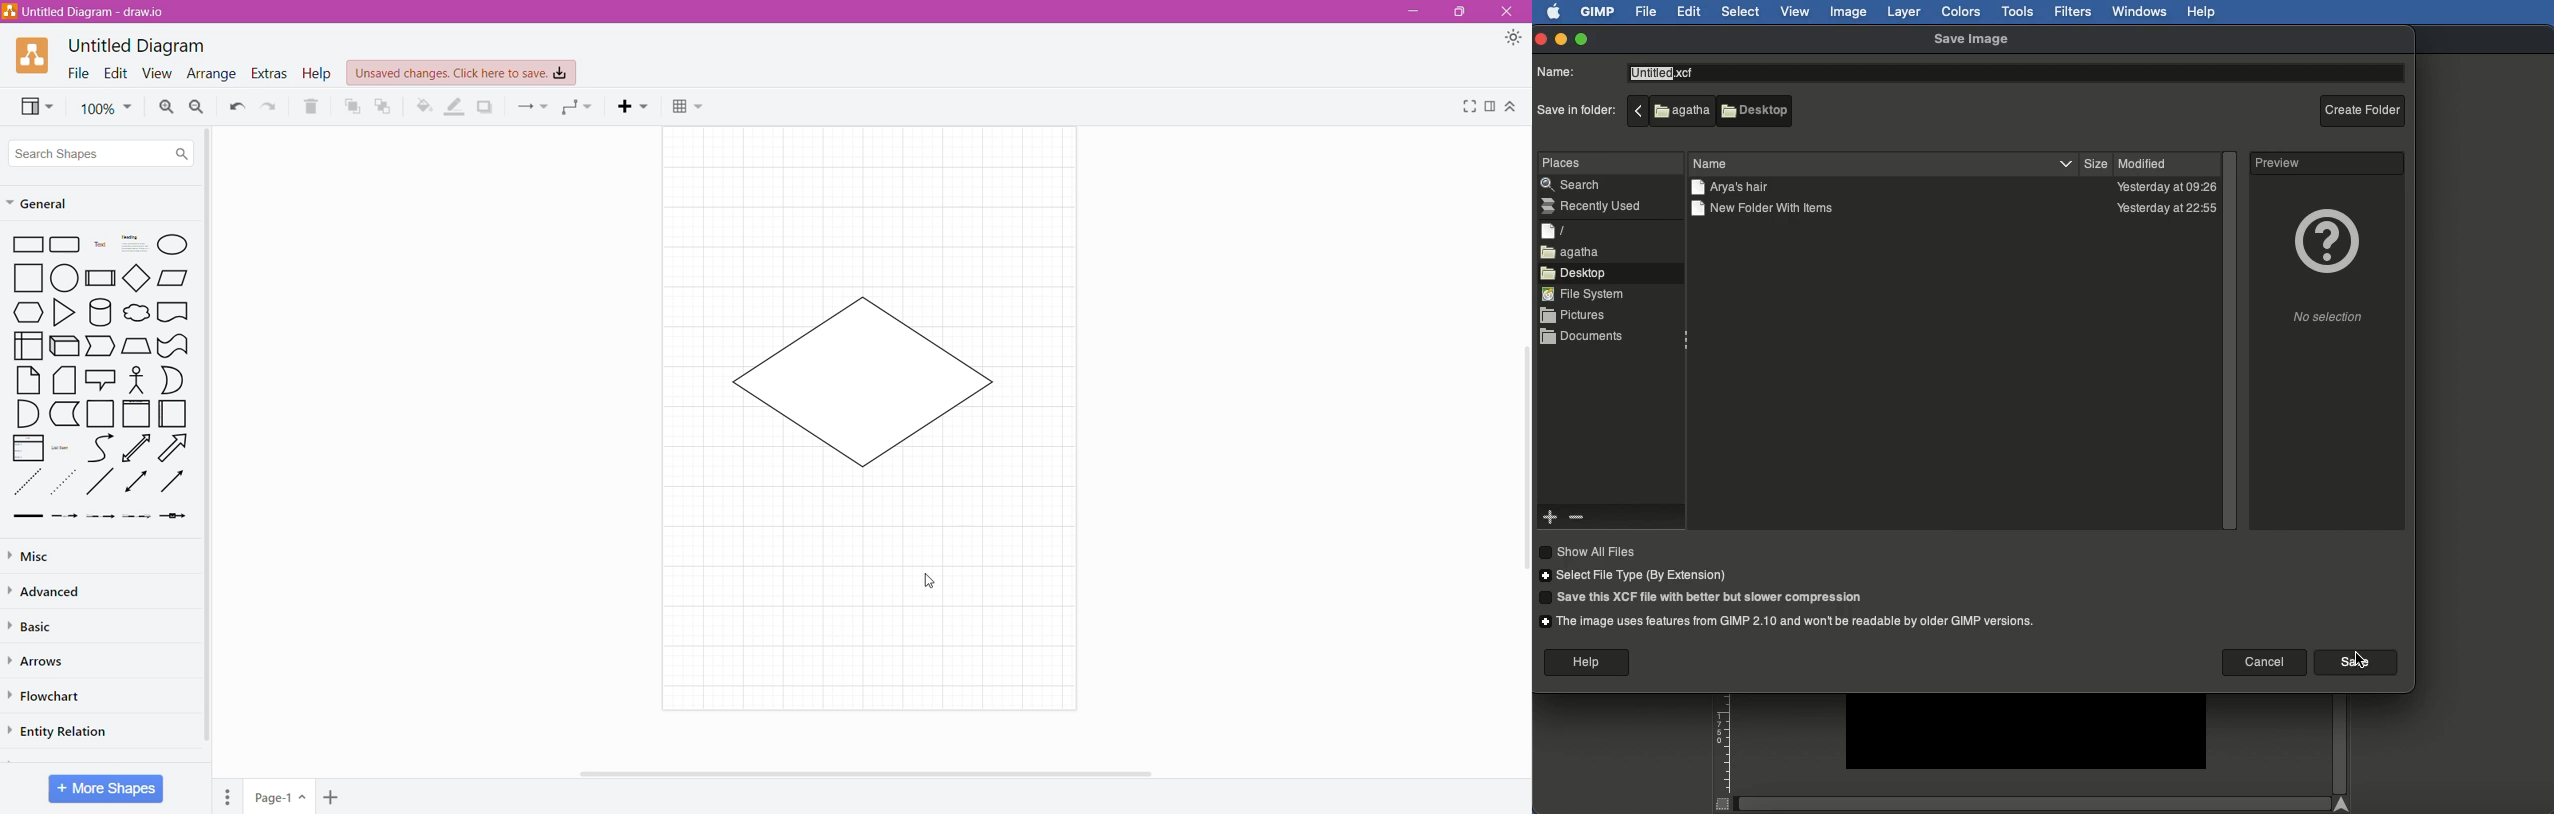 This screenshot has height=840, width=2576. I want to click on Line Color, so click(454, 107).